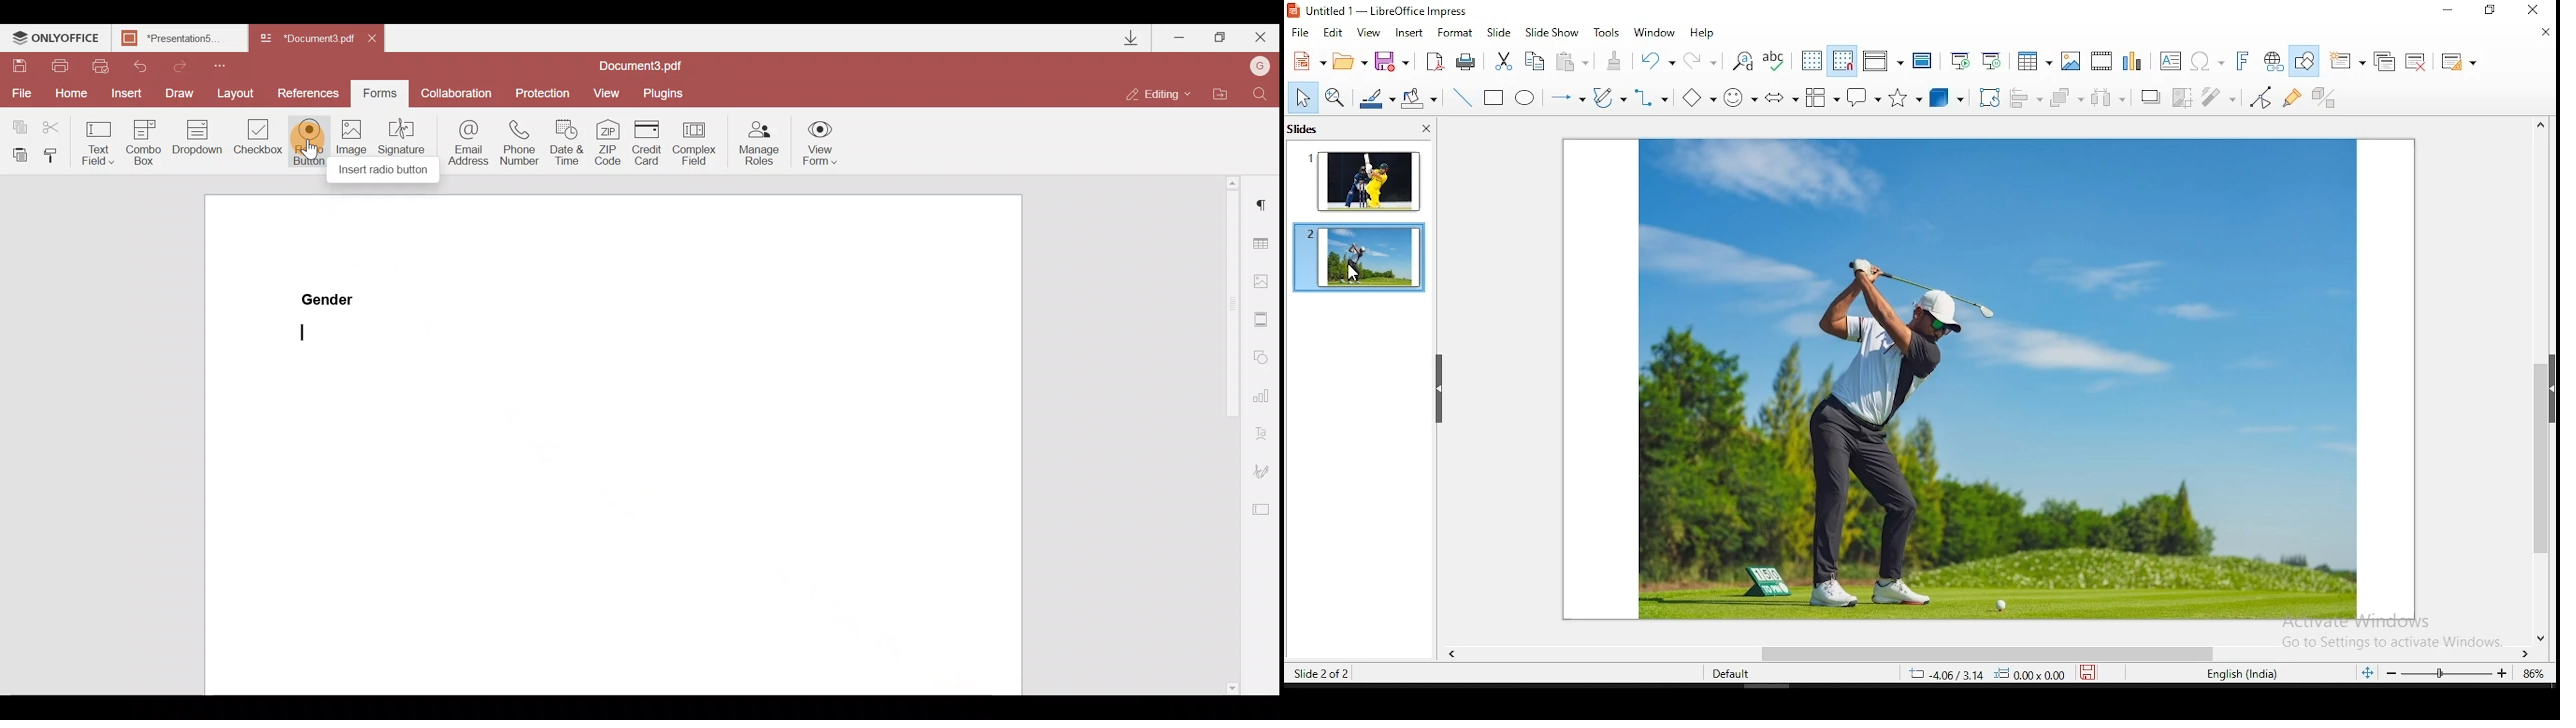  I want to click on fill color, so click(1416, 98).